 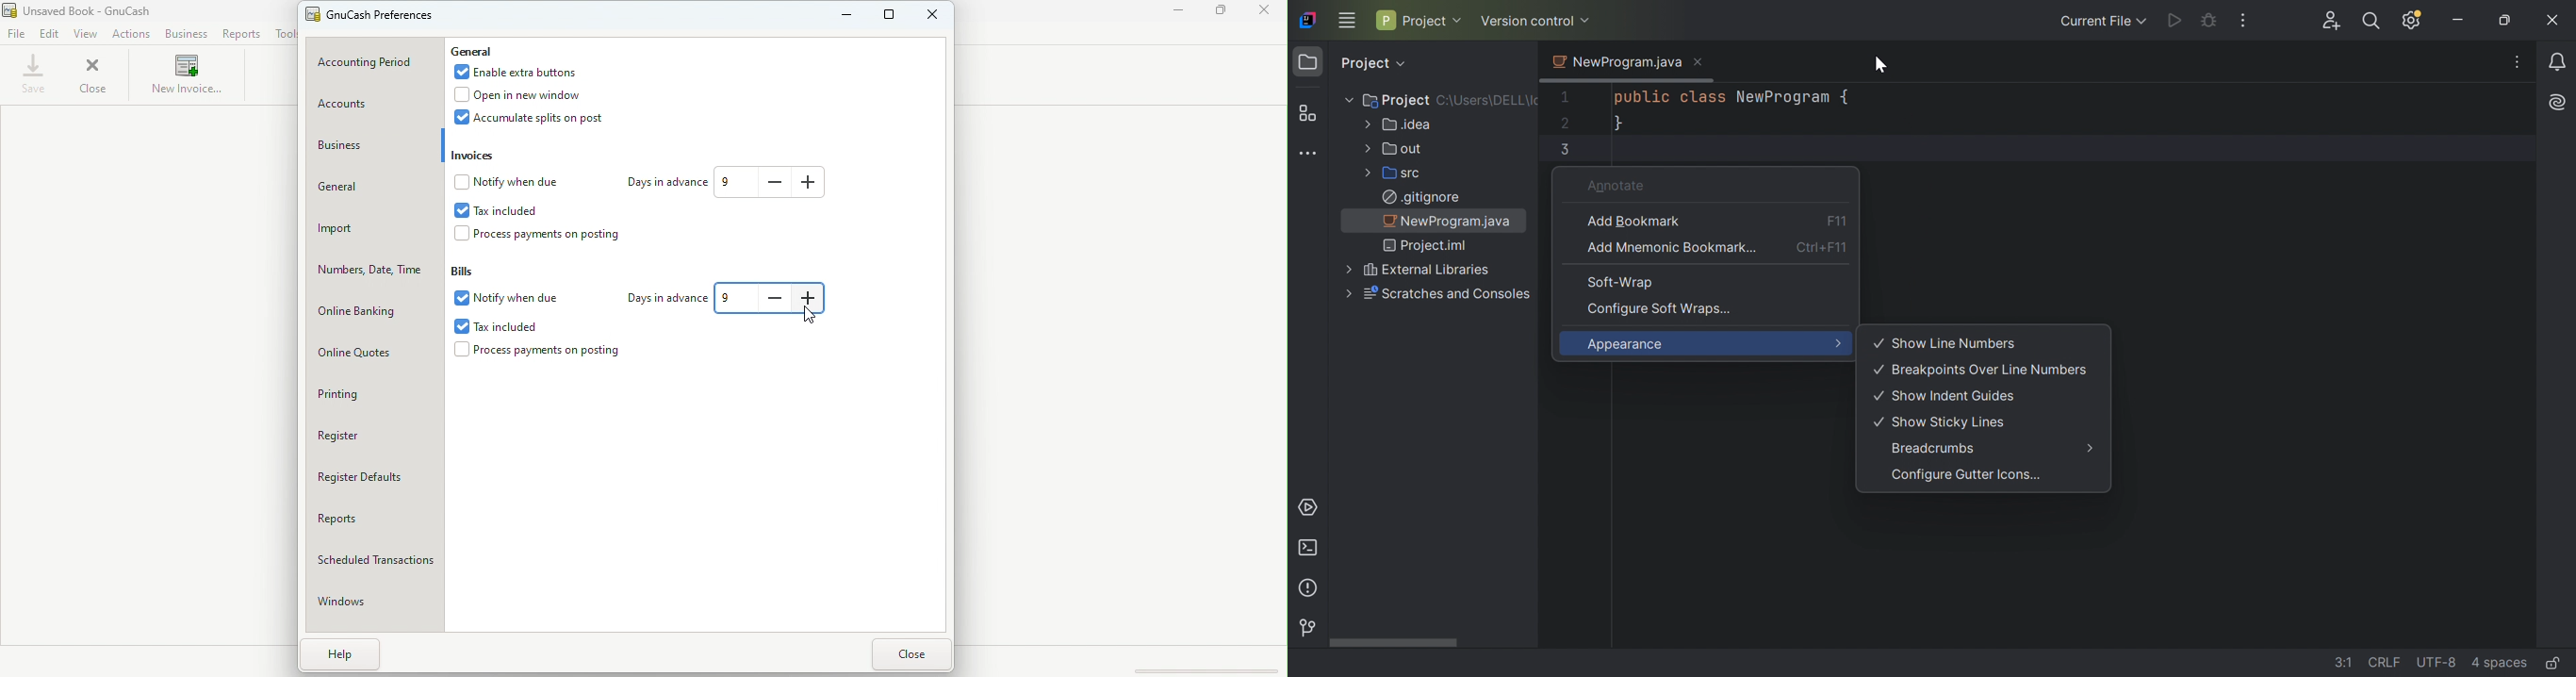 I want to click on src, so click(x=1406, y=173).